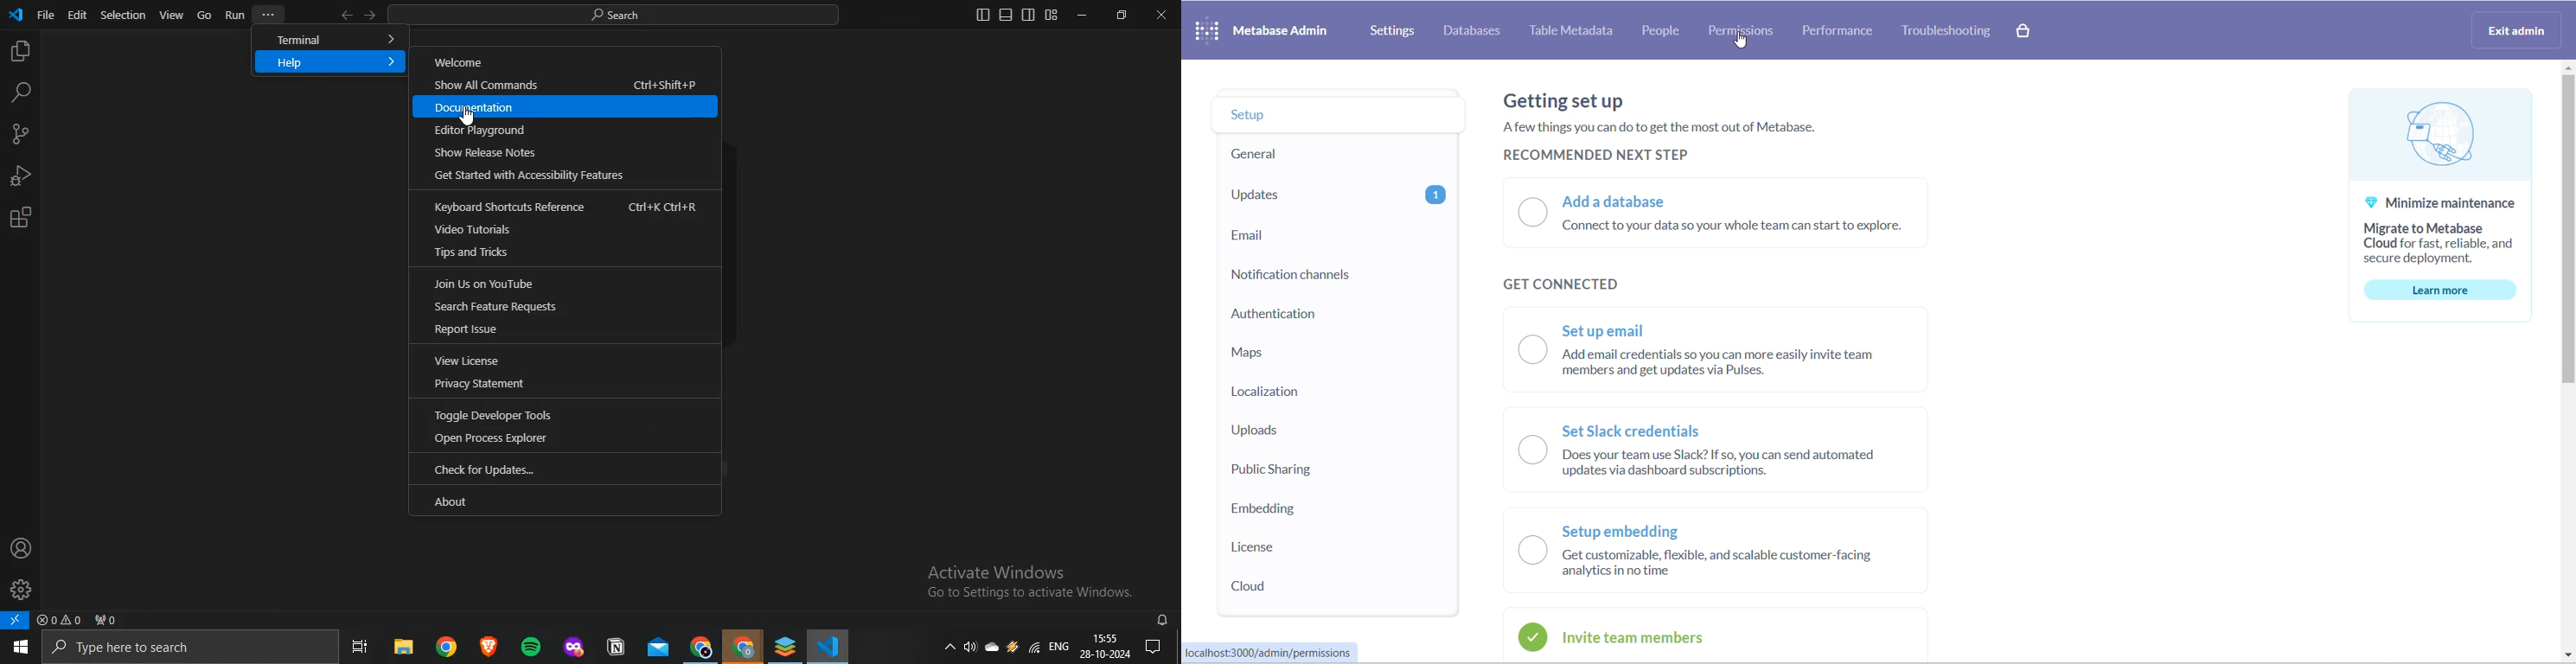  I want to click on Search feature Requests, so click(558, 307).